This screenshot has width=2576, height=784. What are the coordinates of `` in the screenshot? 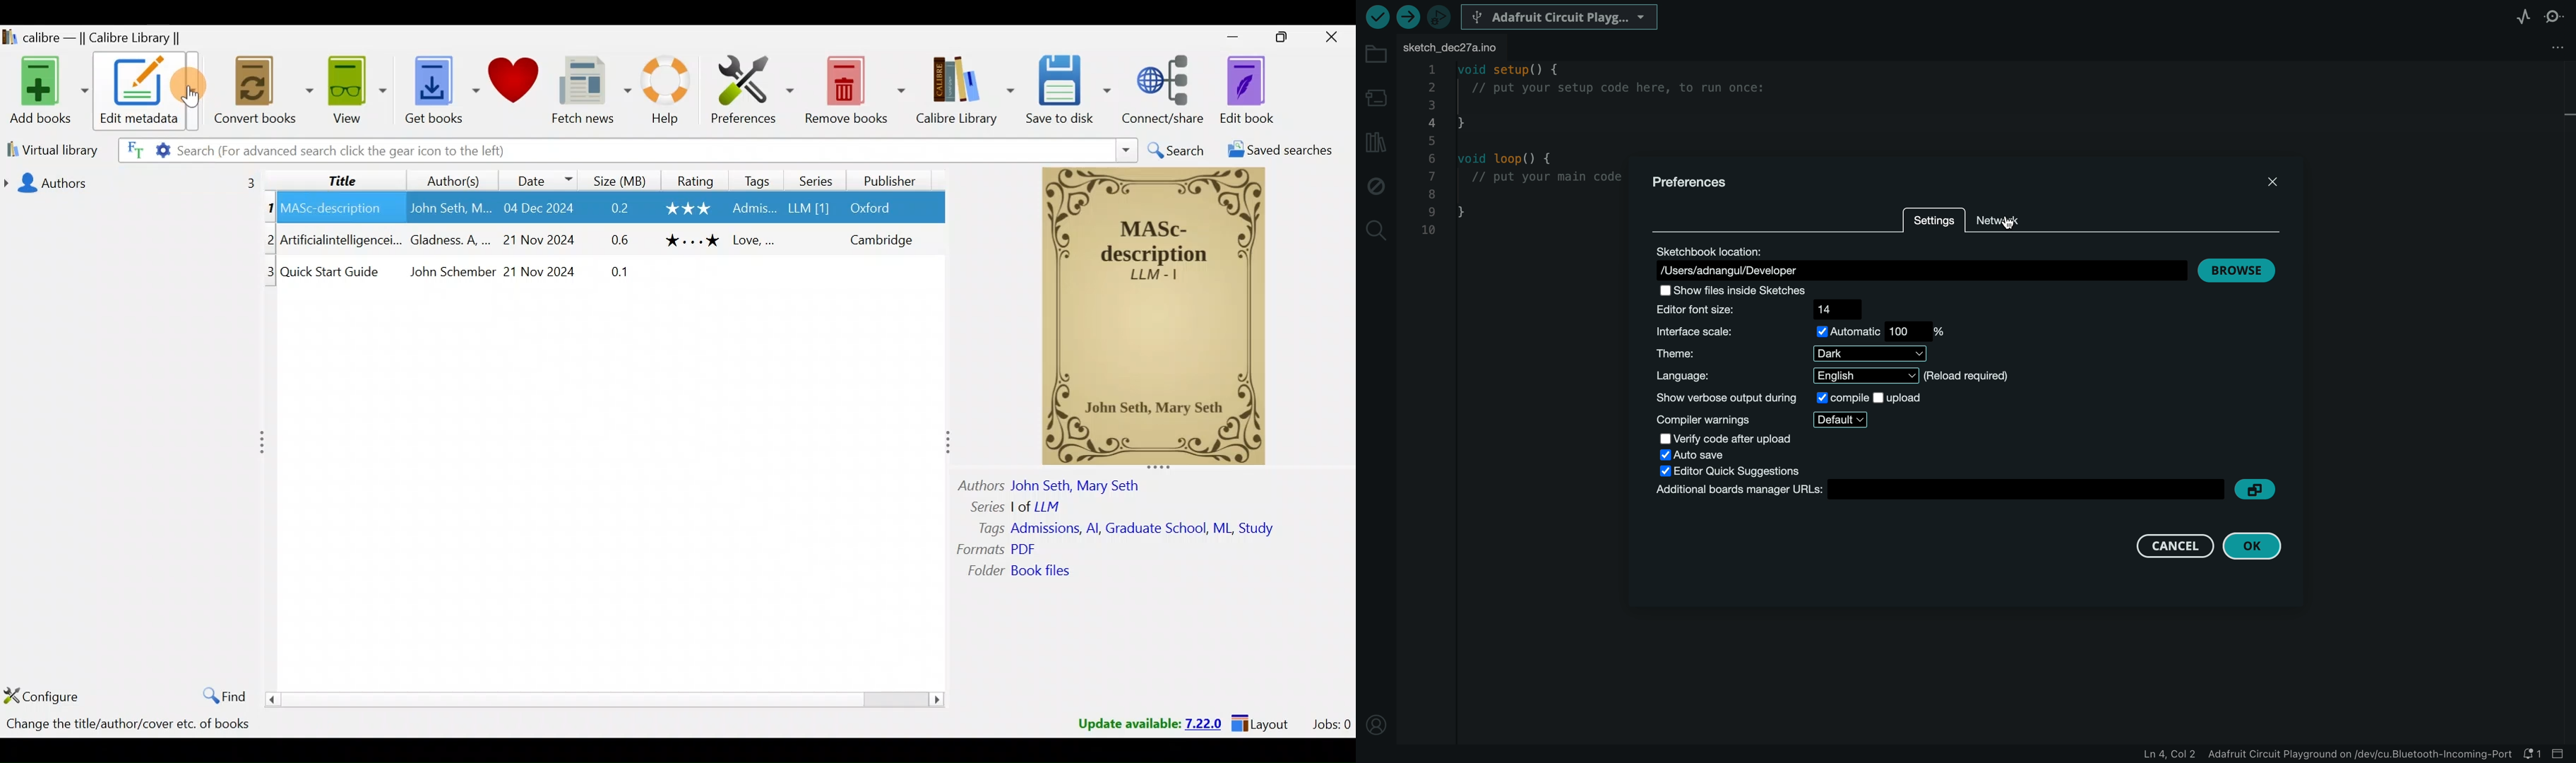 It's located at (338, 273).